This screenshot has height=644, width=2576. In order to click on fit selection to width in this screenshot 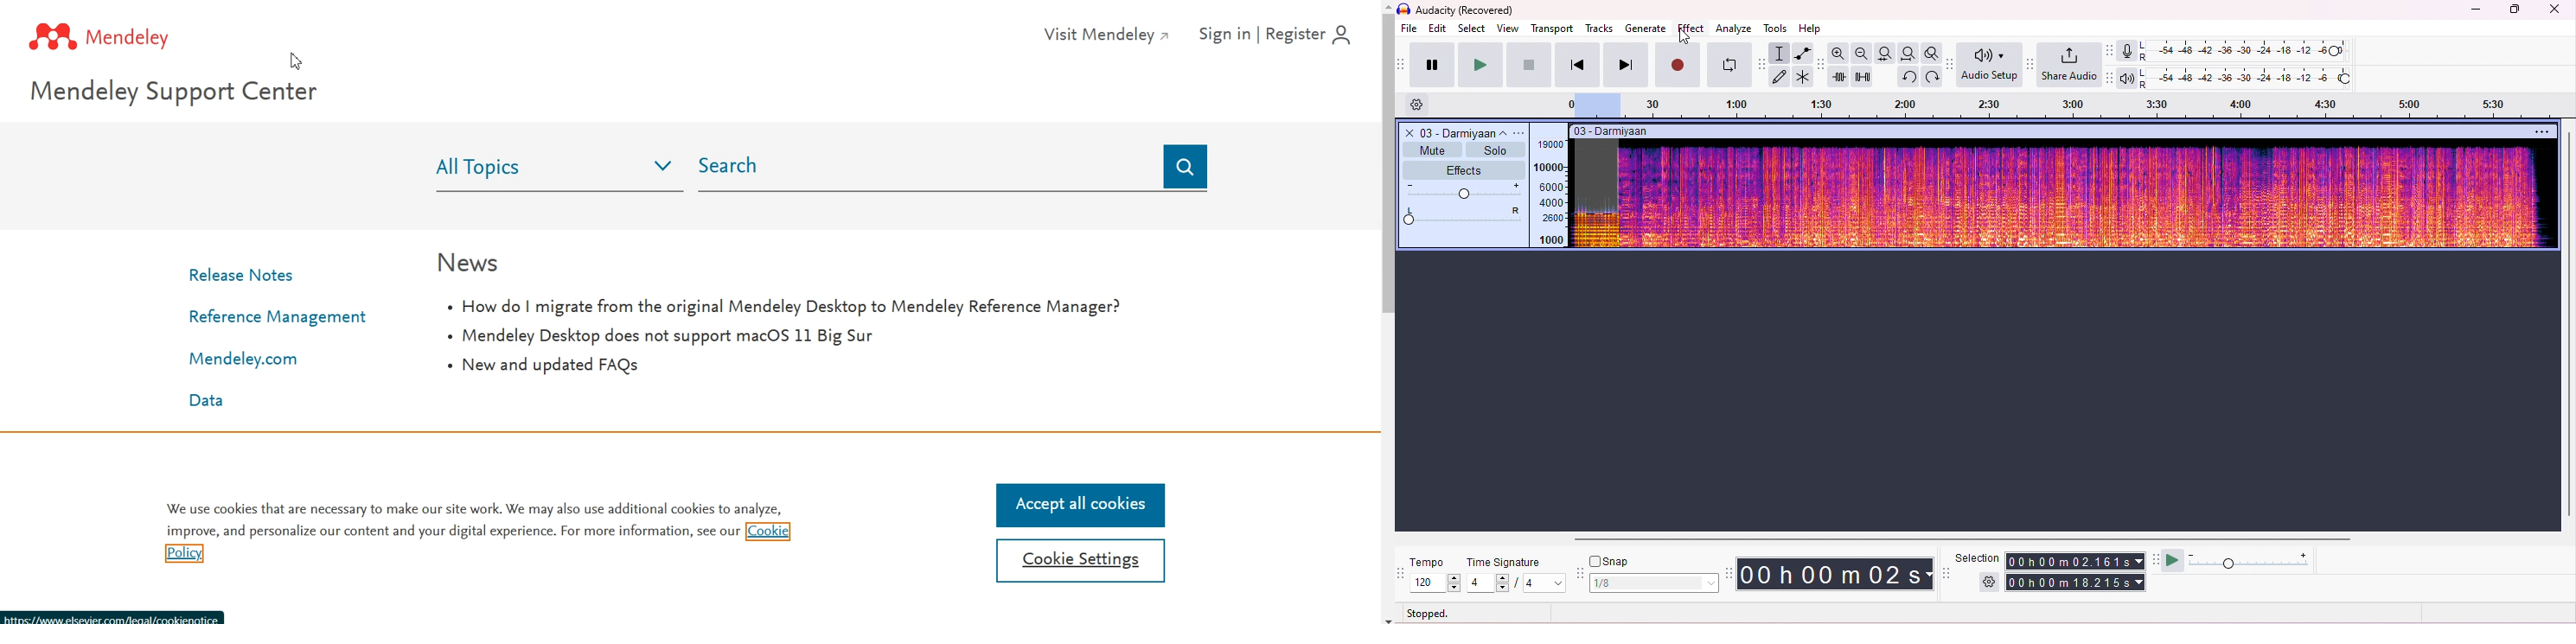, I will do `click(1885, 54)`.